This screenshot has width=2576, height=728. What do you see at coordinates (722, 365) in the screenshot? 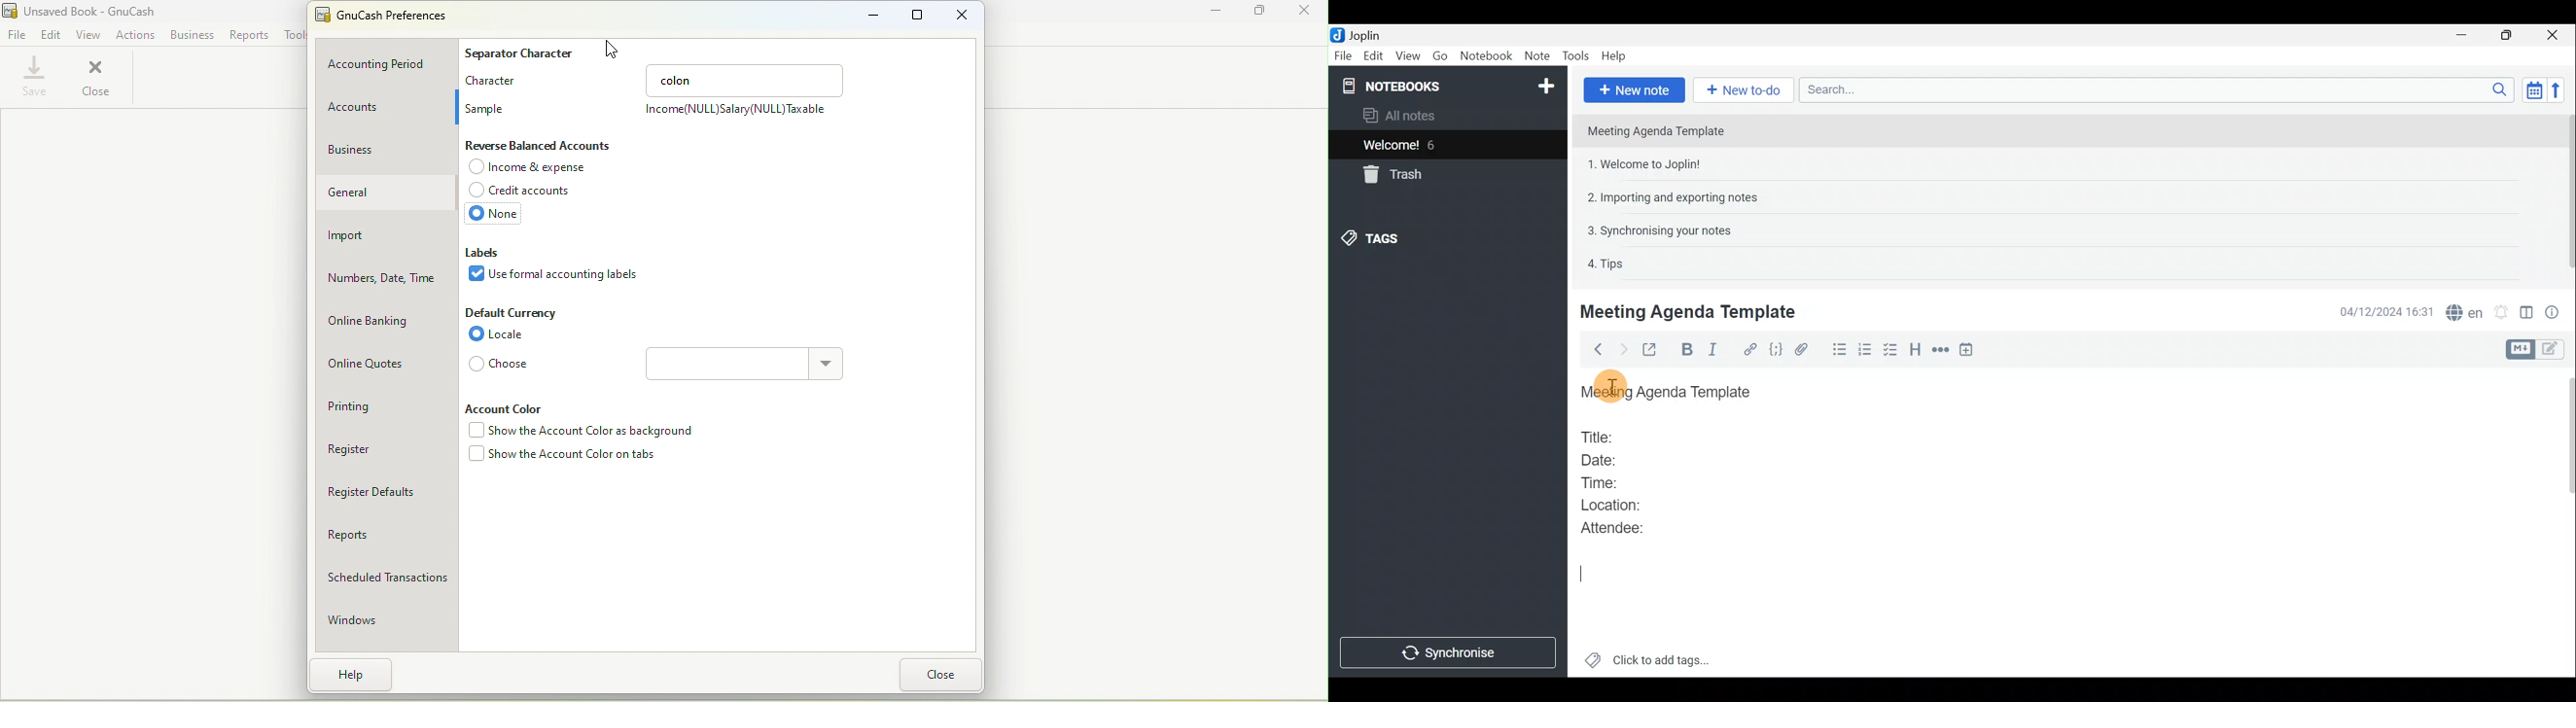
I see `Text box` at bounding box center [722, 365].